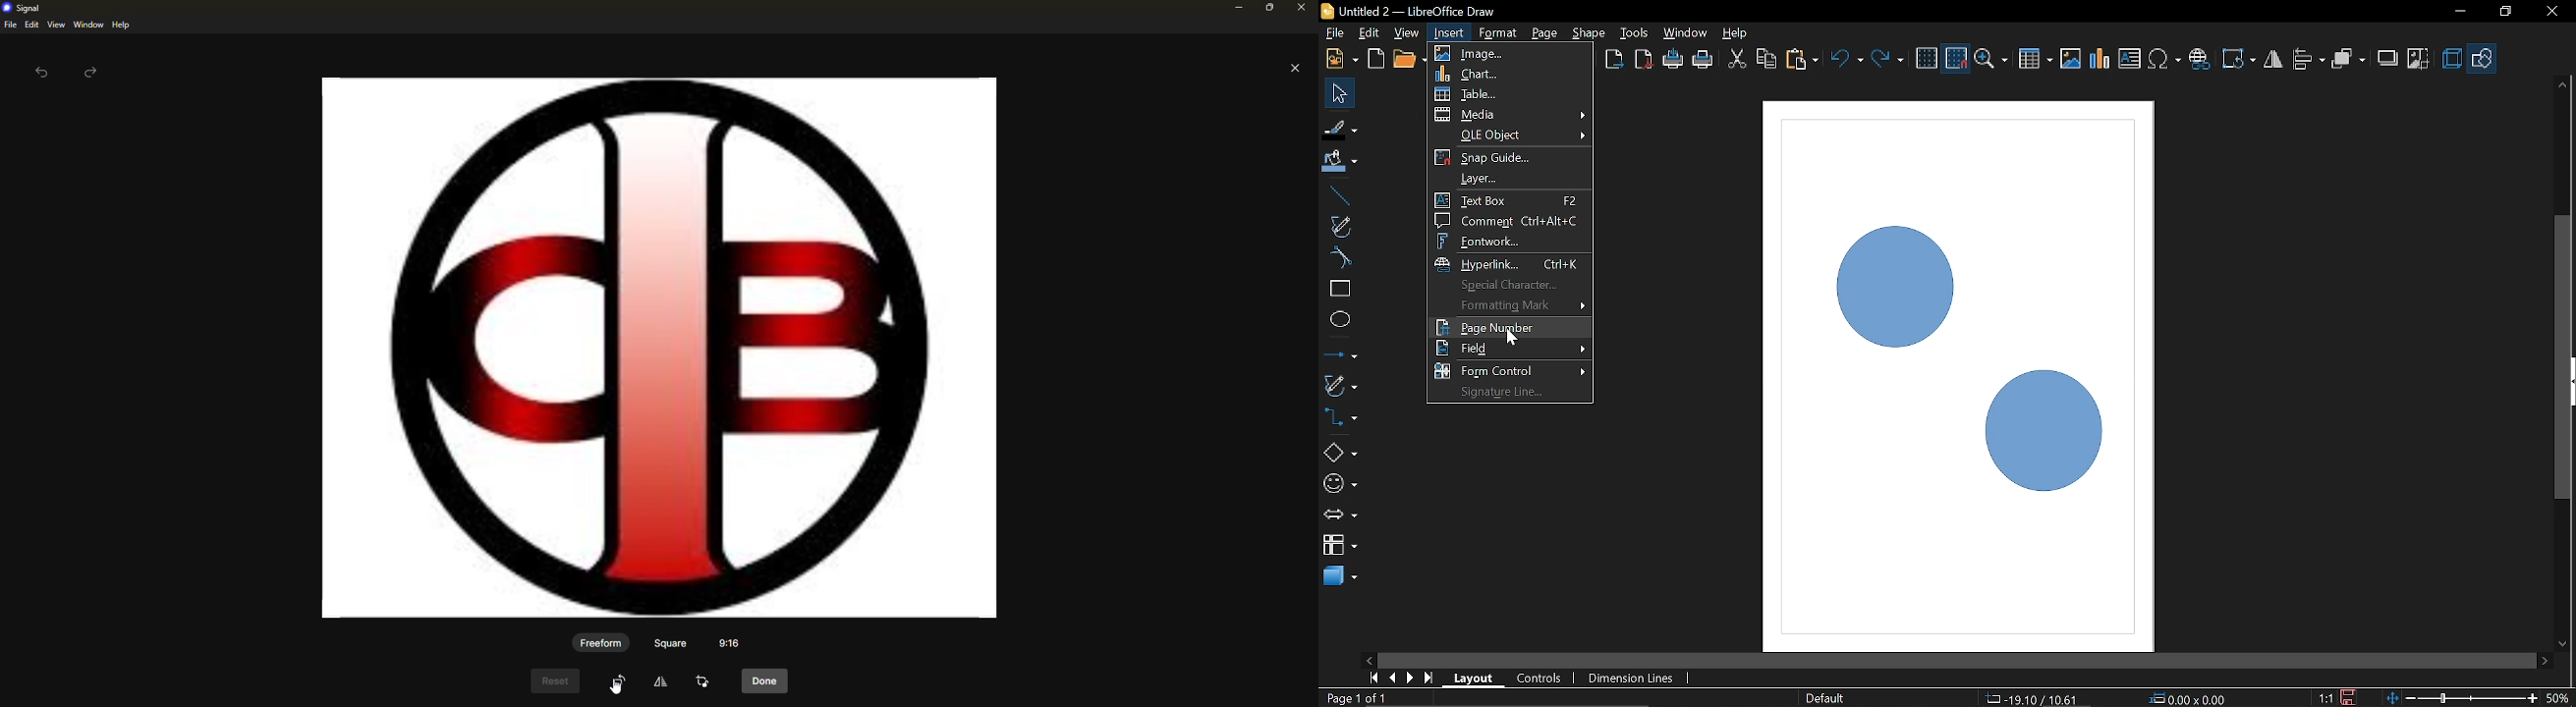  Describe the element at coordinates (2166, 59) in the screenshot. I see `Insert symbol` at that location.